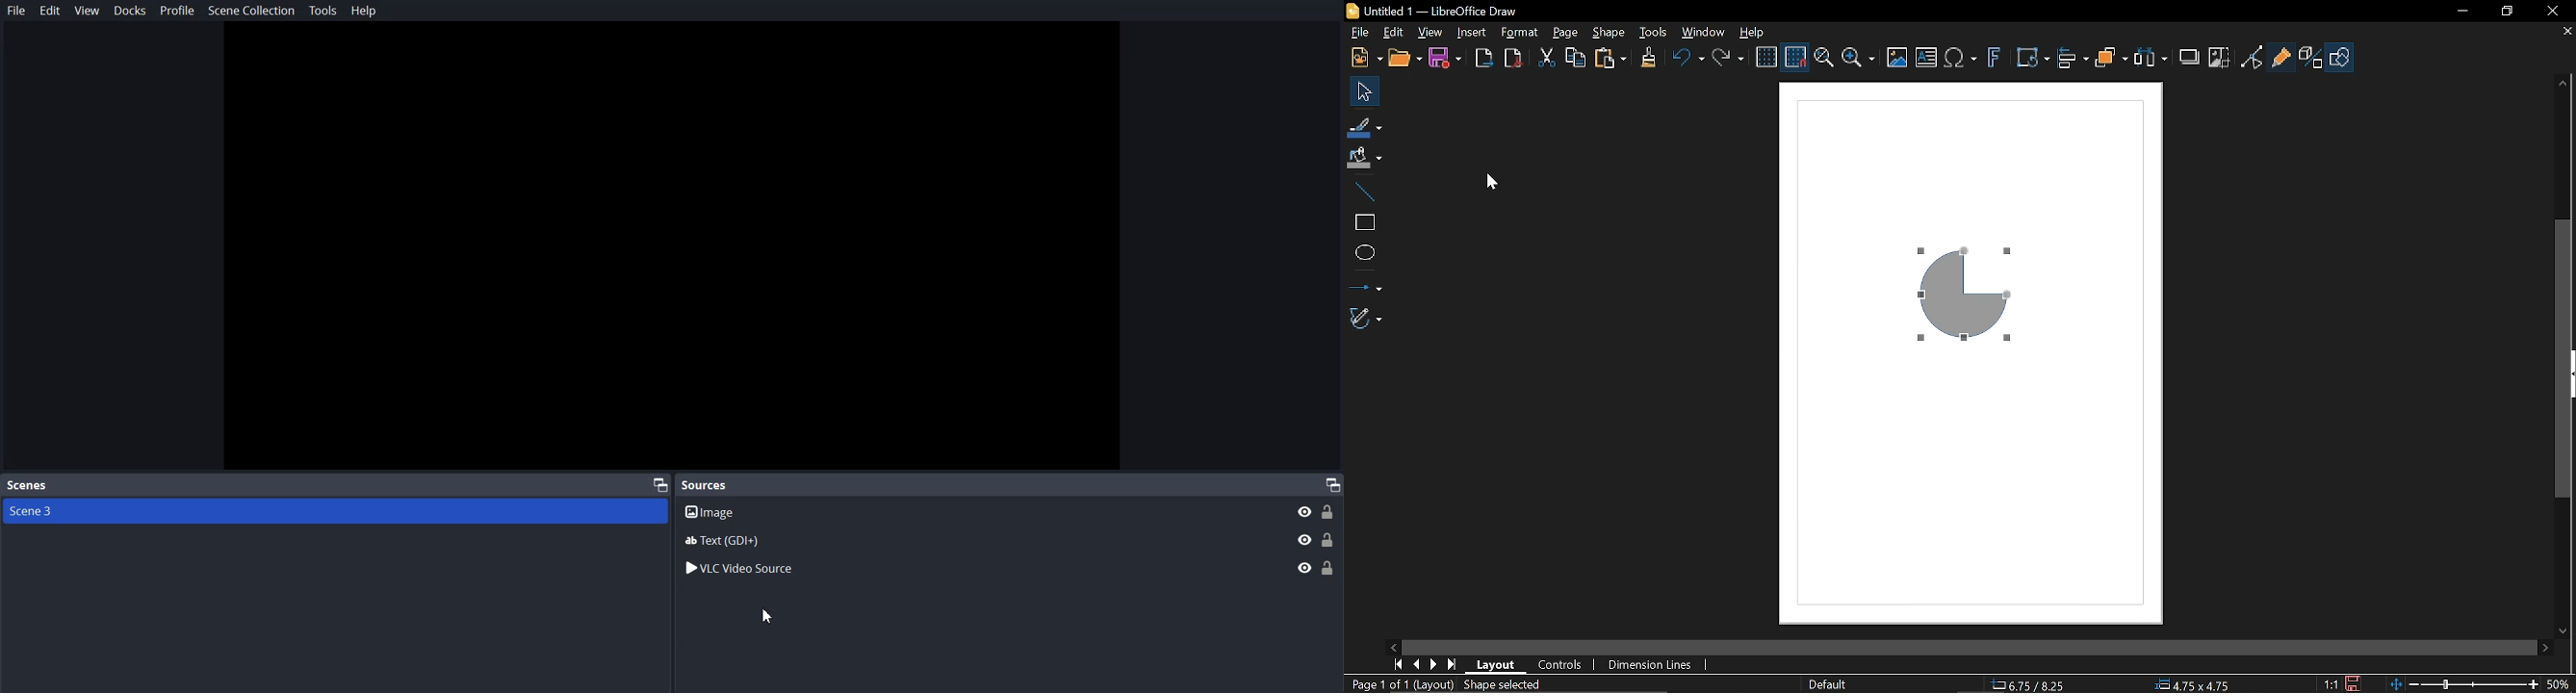  I want to click on New, so click(1364, 58).